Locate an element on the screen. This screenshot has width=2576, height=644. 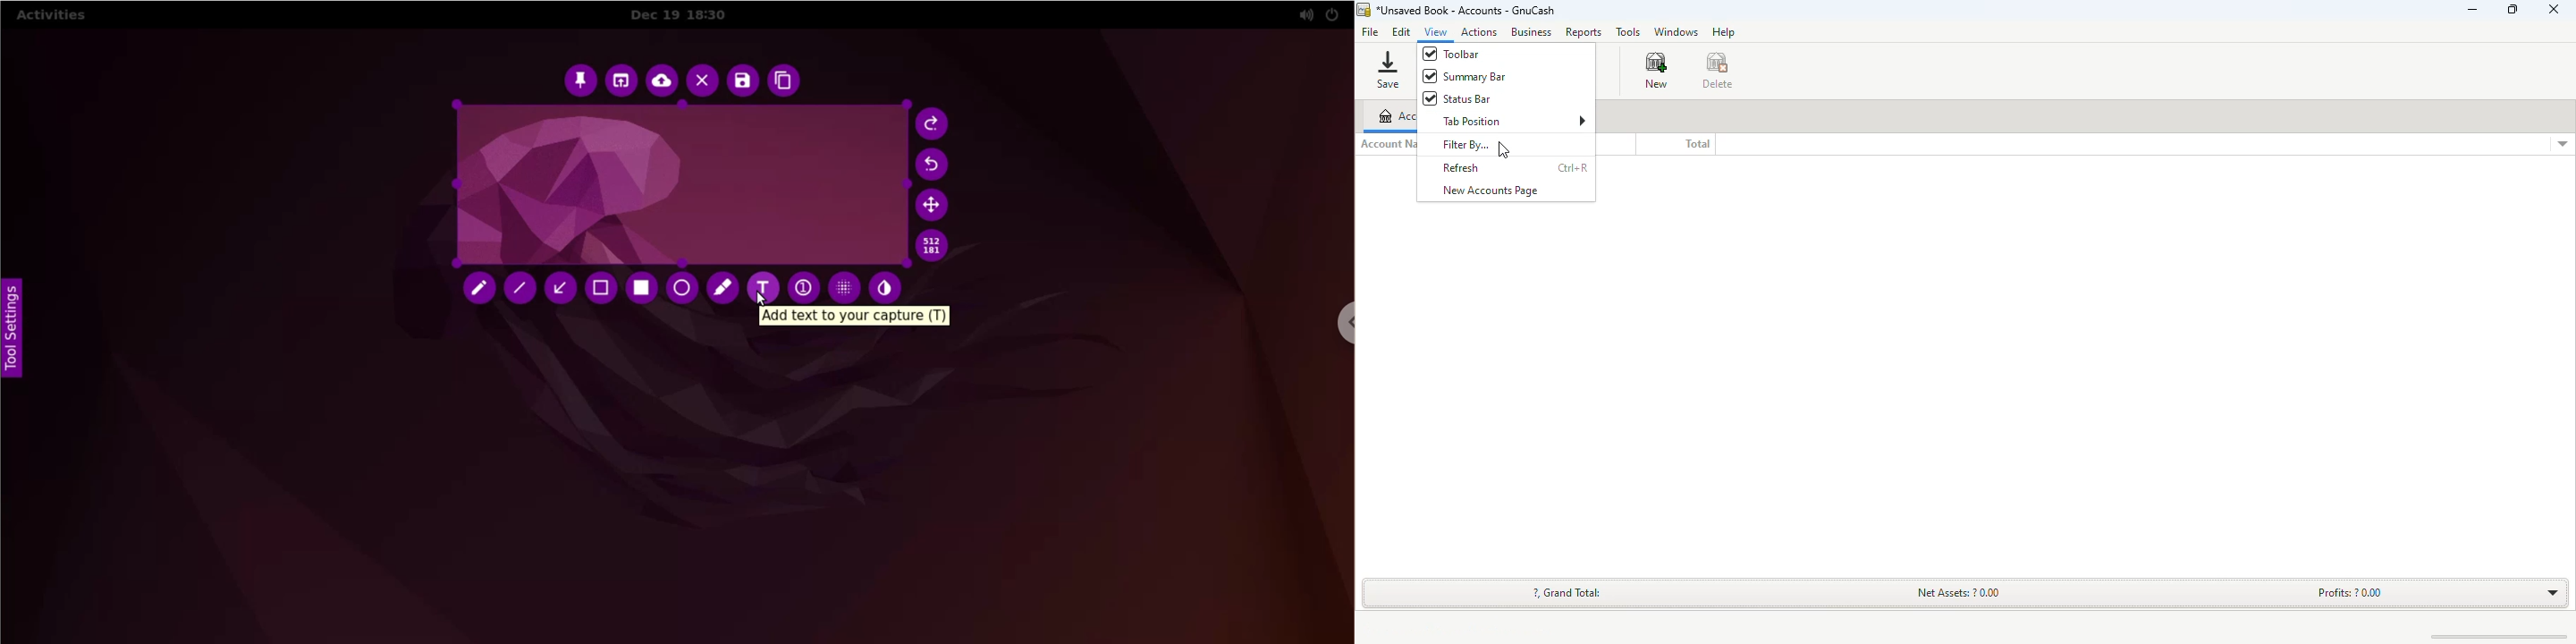
close is located at coordinates (2554, 10).